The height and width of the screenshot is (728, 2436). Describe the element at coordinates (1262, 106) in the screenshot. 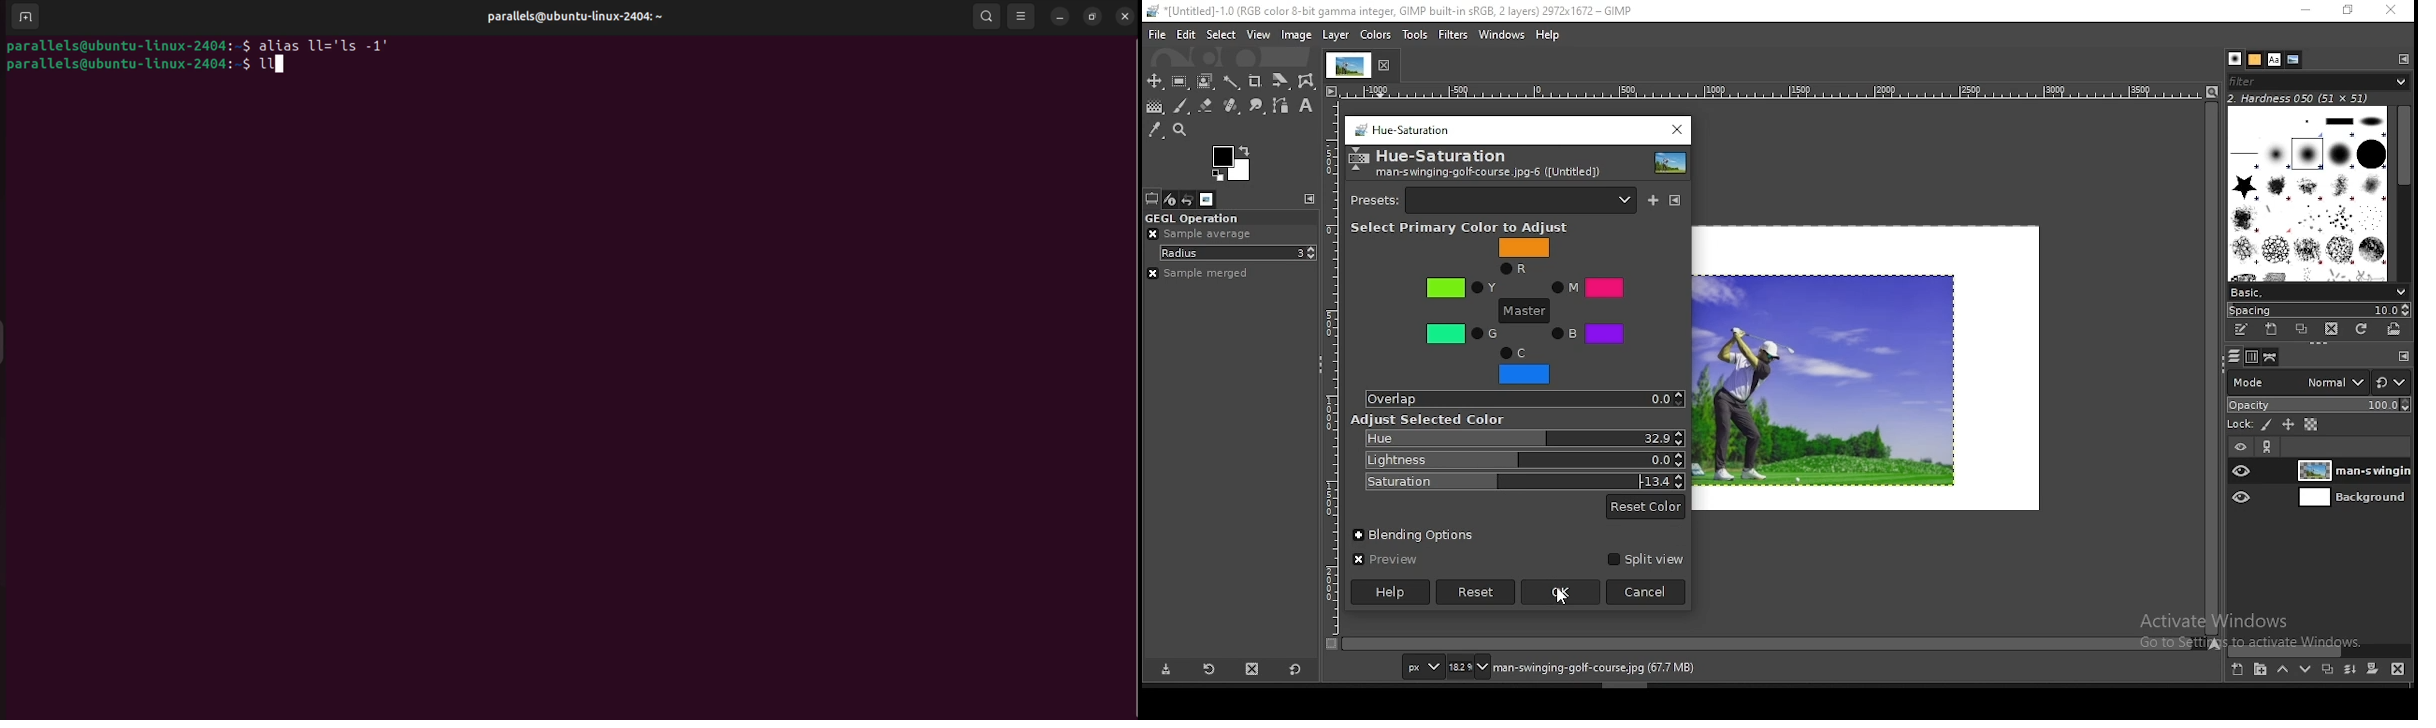

I see `smudge tool` at that location.